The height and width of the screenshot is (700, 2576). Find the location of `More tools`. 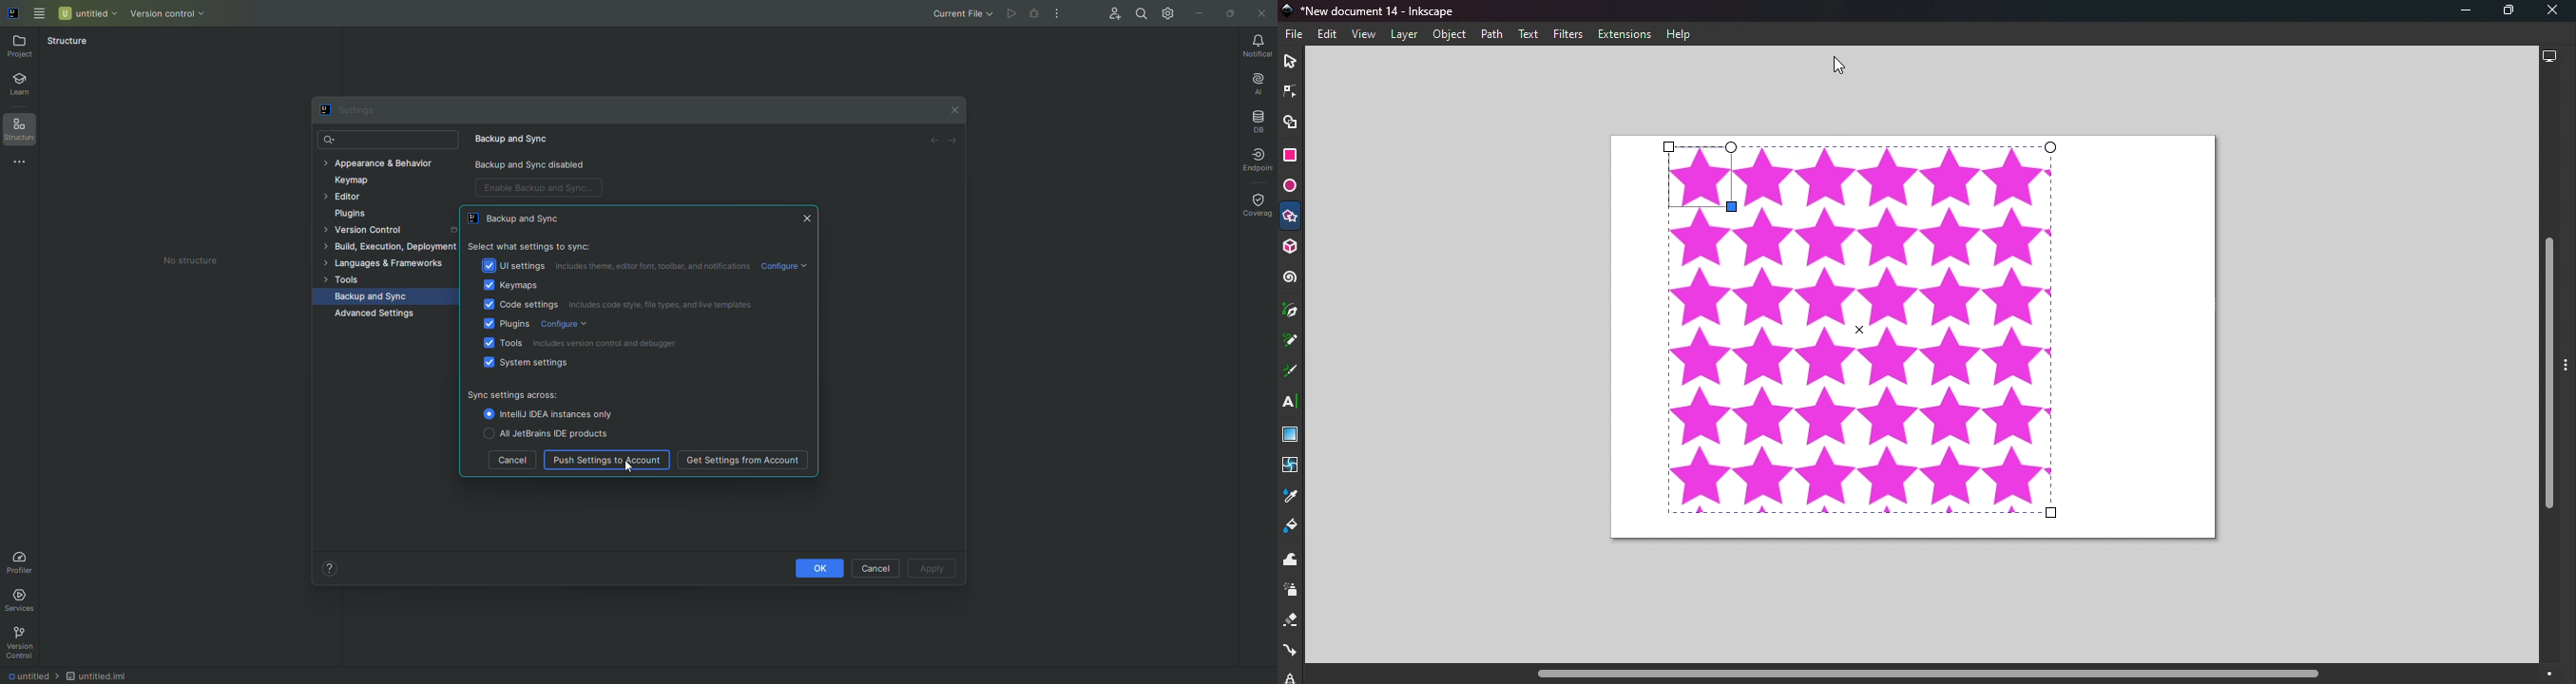

More tools is located at coordinates (25, 163).